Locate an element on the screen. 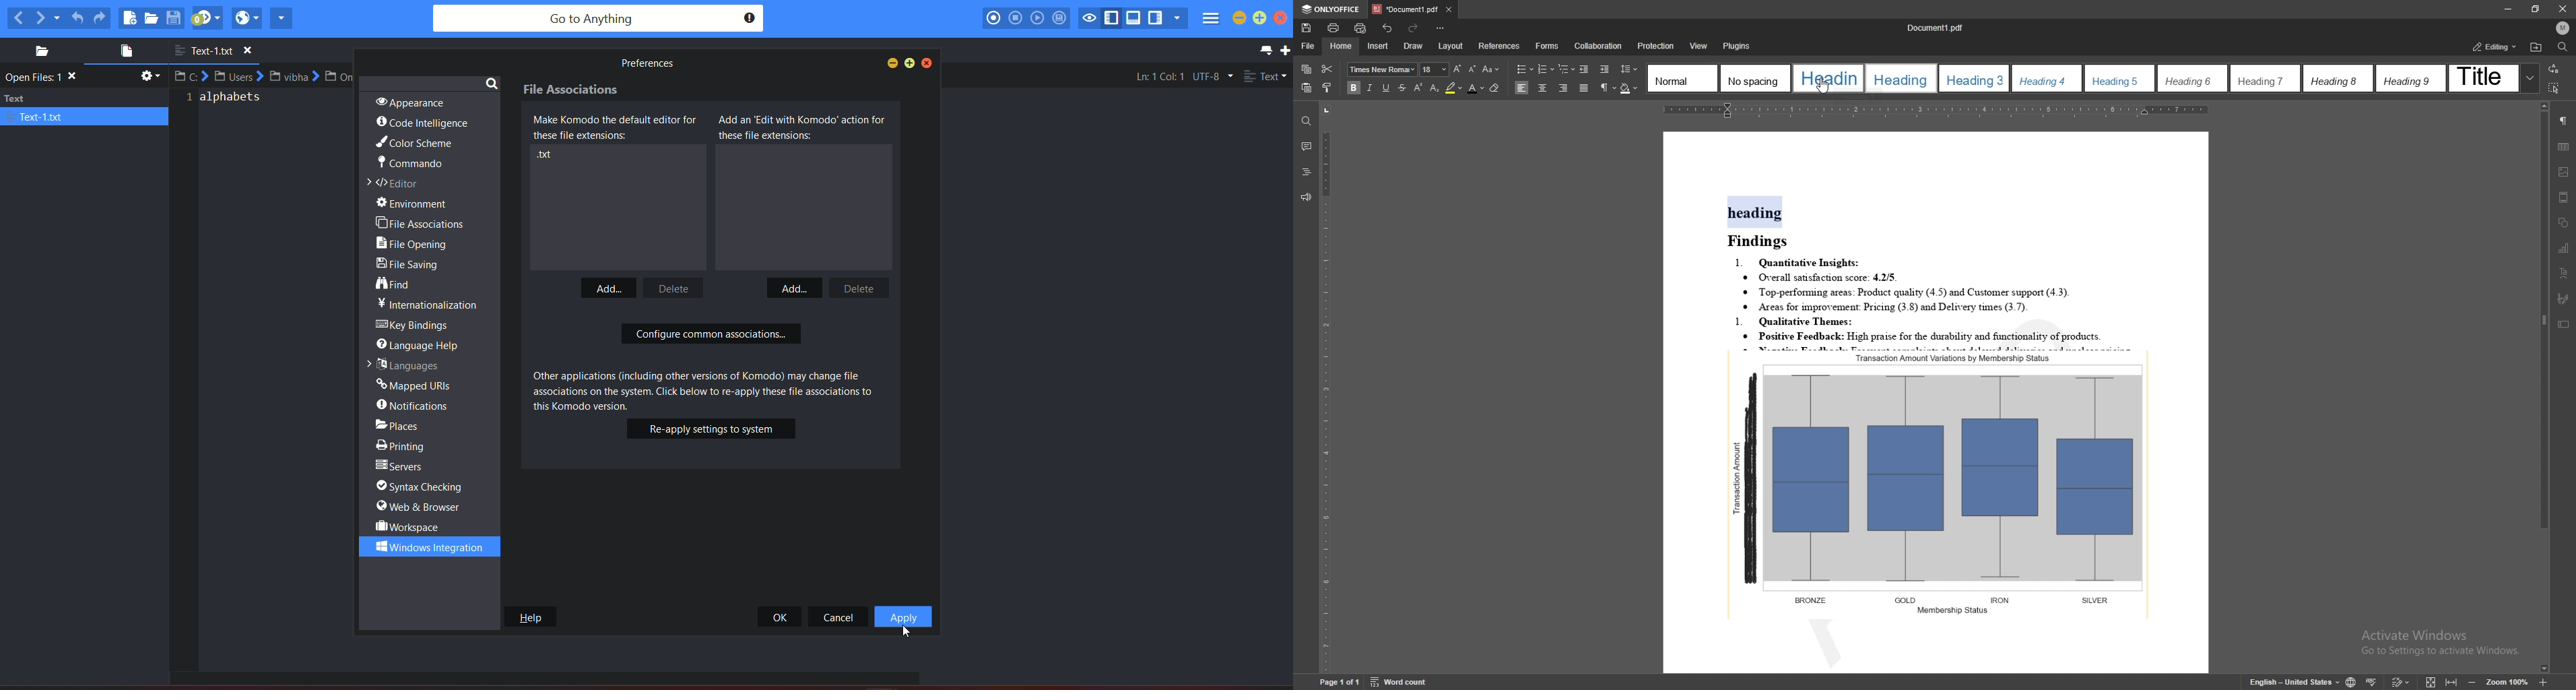 The width and height of the screenshot is (2576, 700). code intelligence is located at coordinates (423, 123).